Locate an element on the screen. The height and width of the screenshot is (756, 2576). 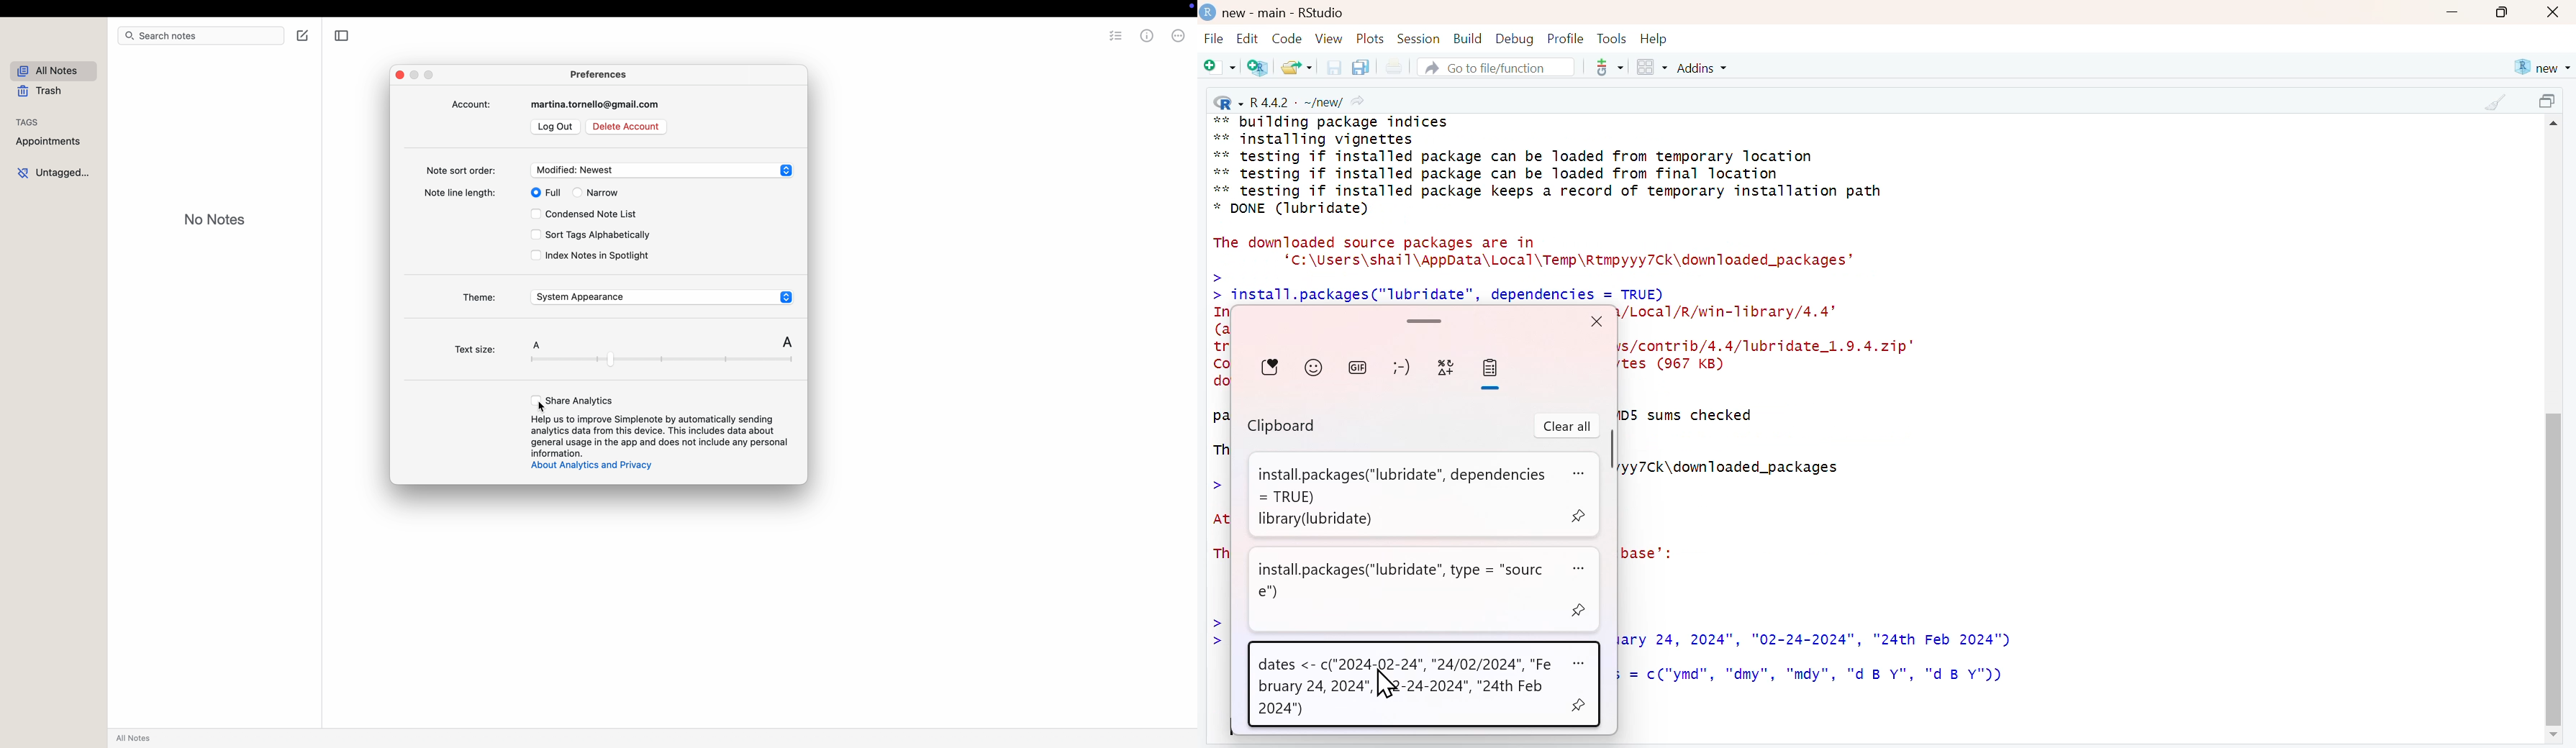
text size is located at coordinates (623, 353).